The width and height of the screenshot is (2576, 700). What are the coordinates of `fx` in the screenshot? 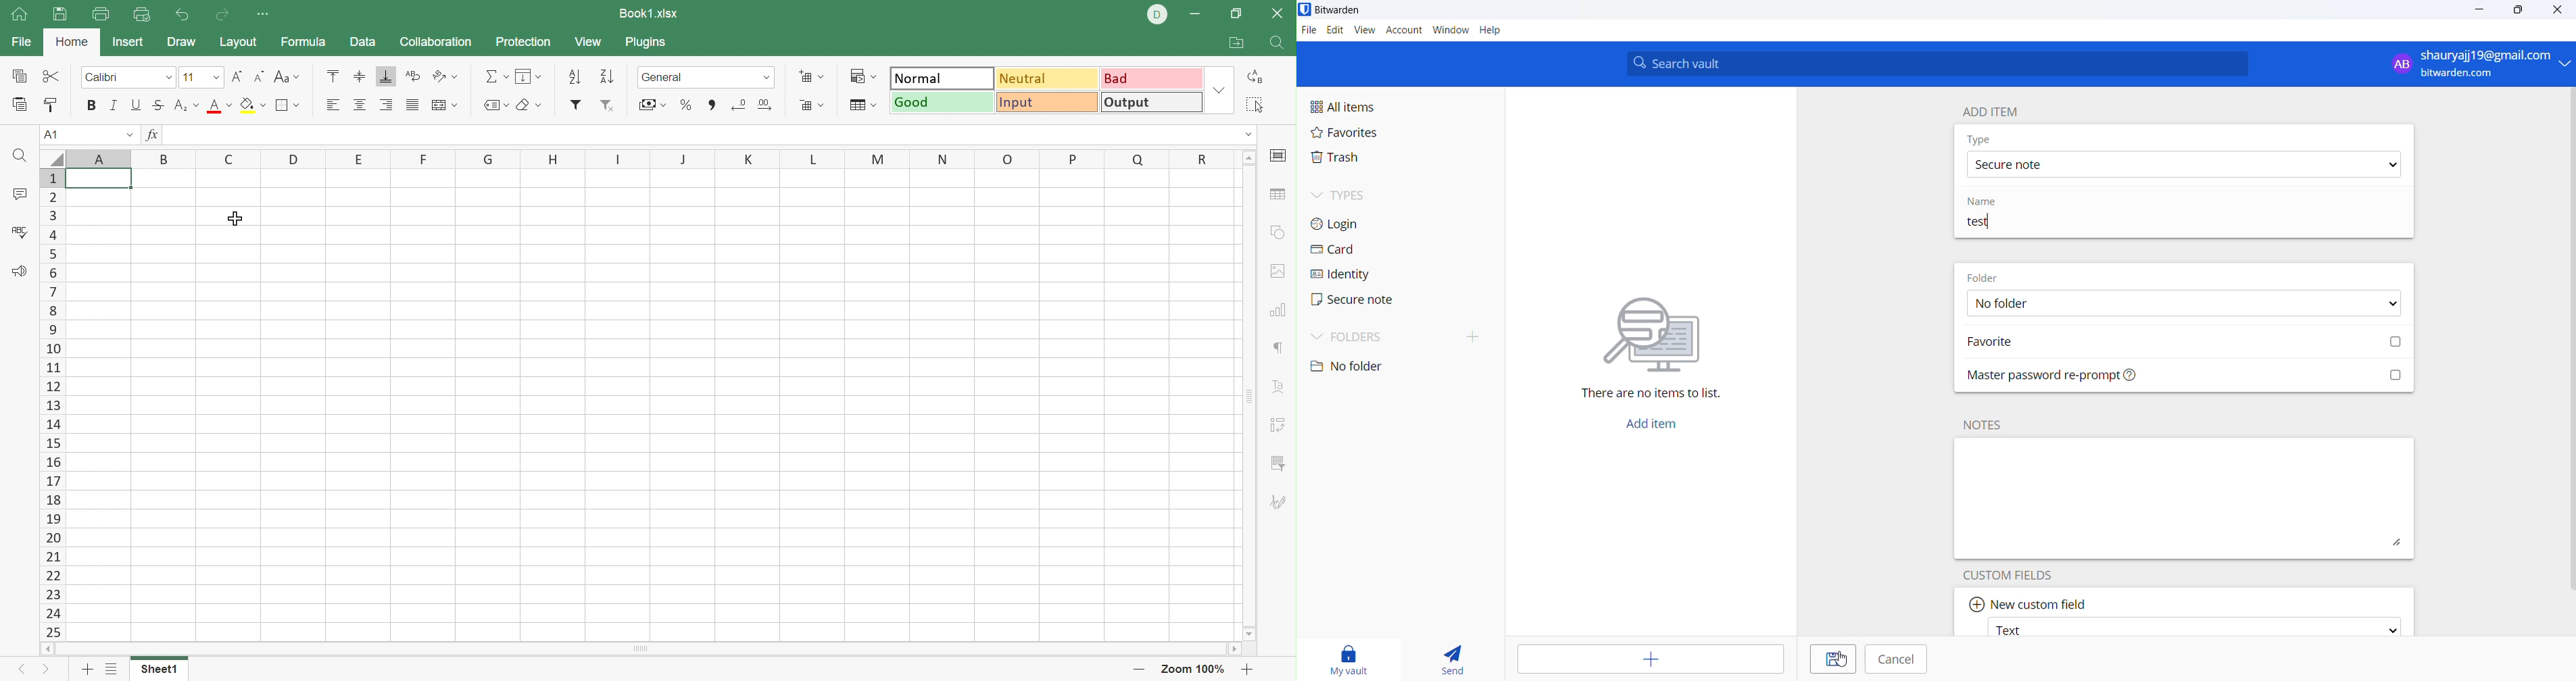 It's located at (156, 134).